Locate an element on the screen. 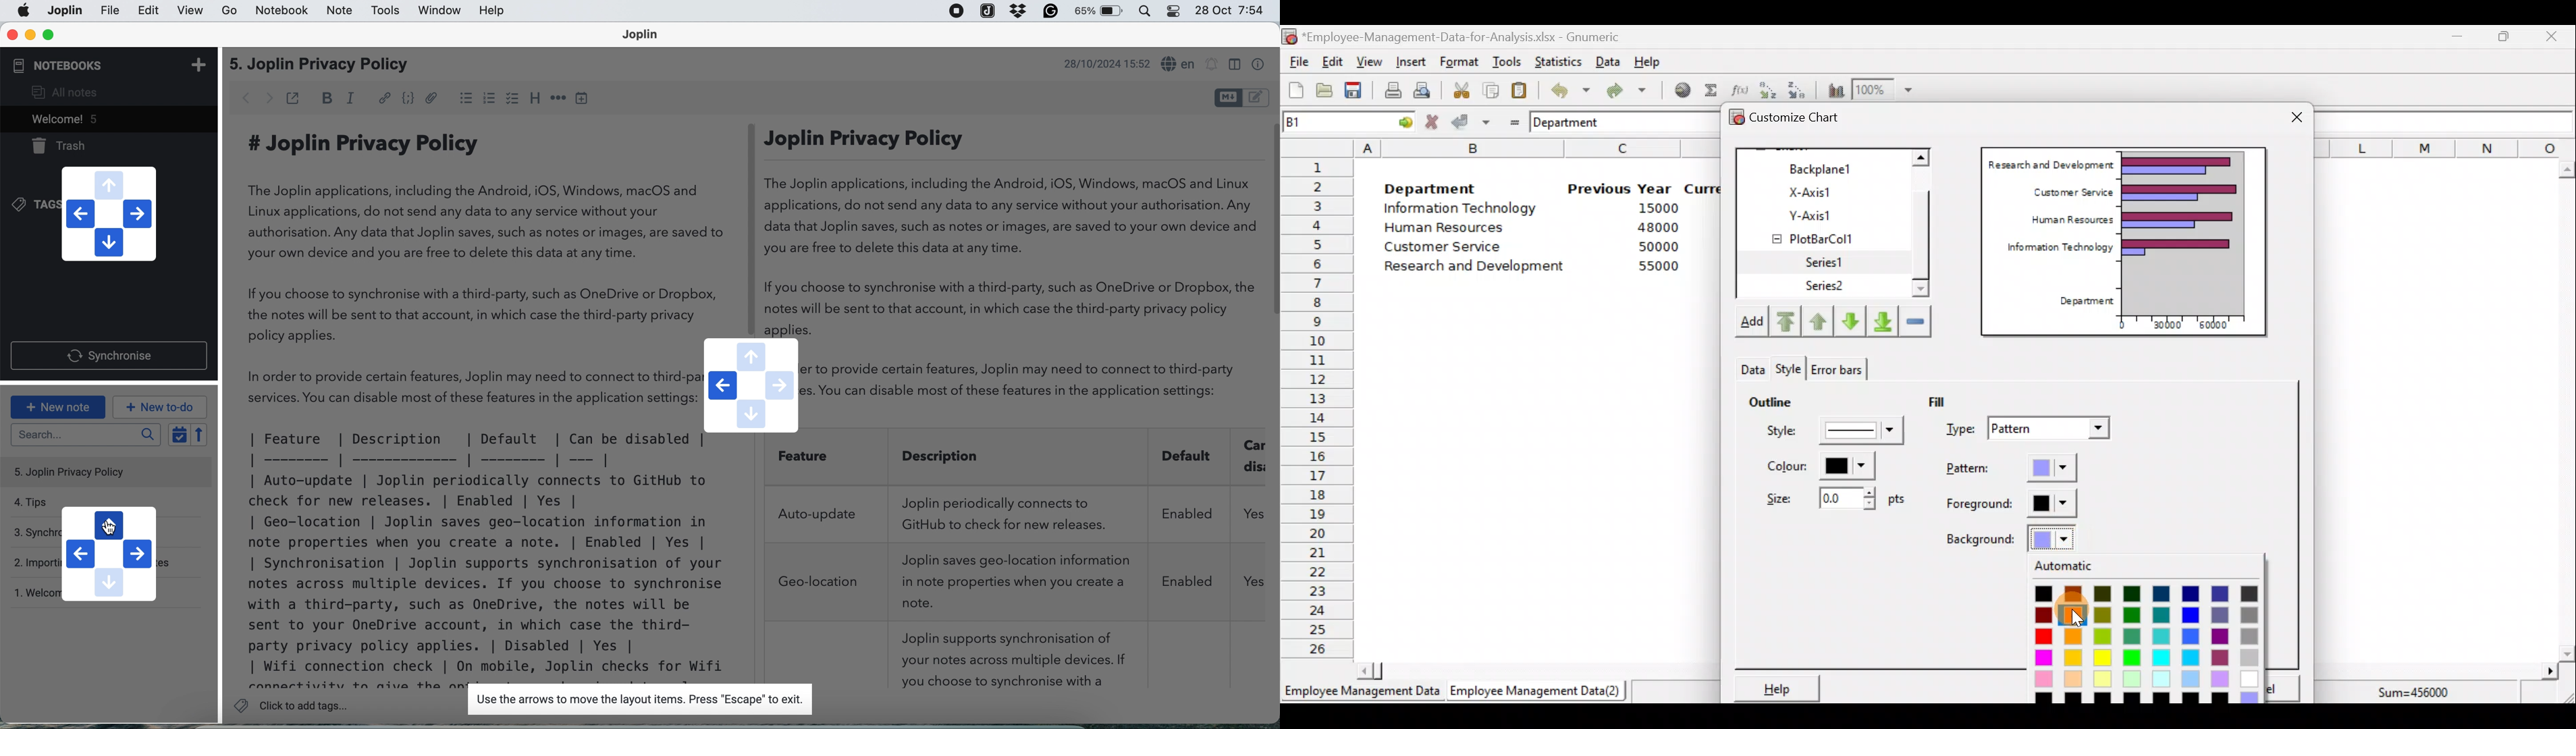  notebook is located at coordinates (285, 11).